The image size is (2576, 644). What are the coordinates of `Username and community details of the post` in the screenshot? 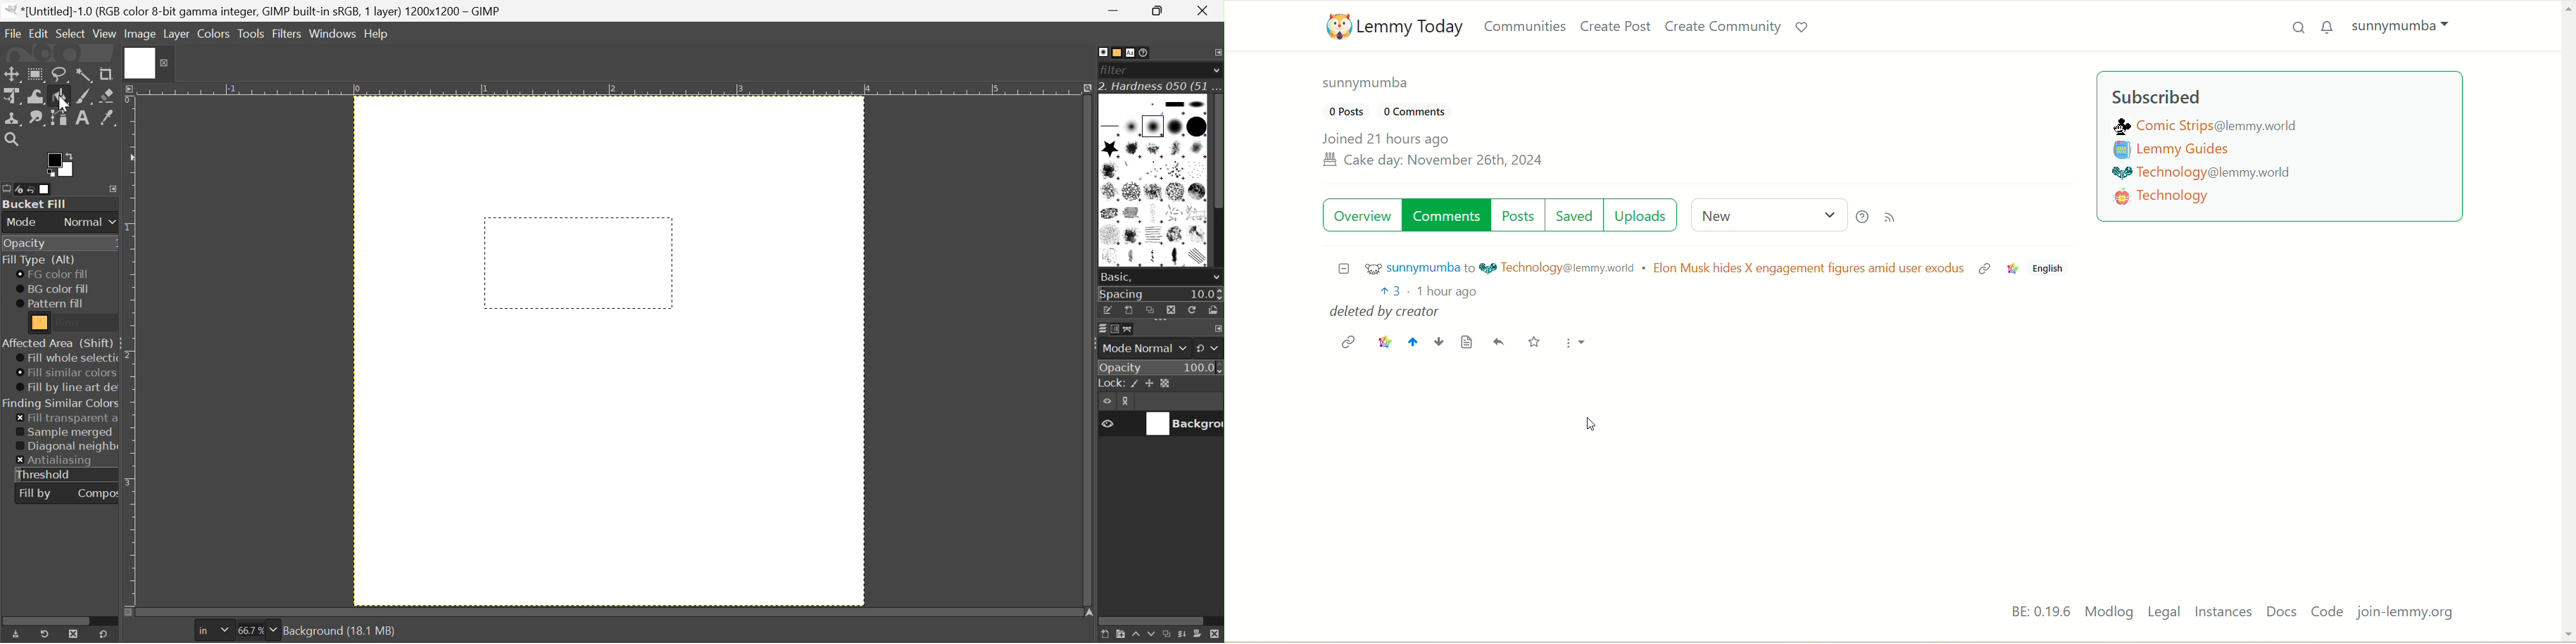 It's located at (1648, 267).